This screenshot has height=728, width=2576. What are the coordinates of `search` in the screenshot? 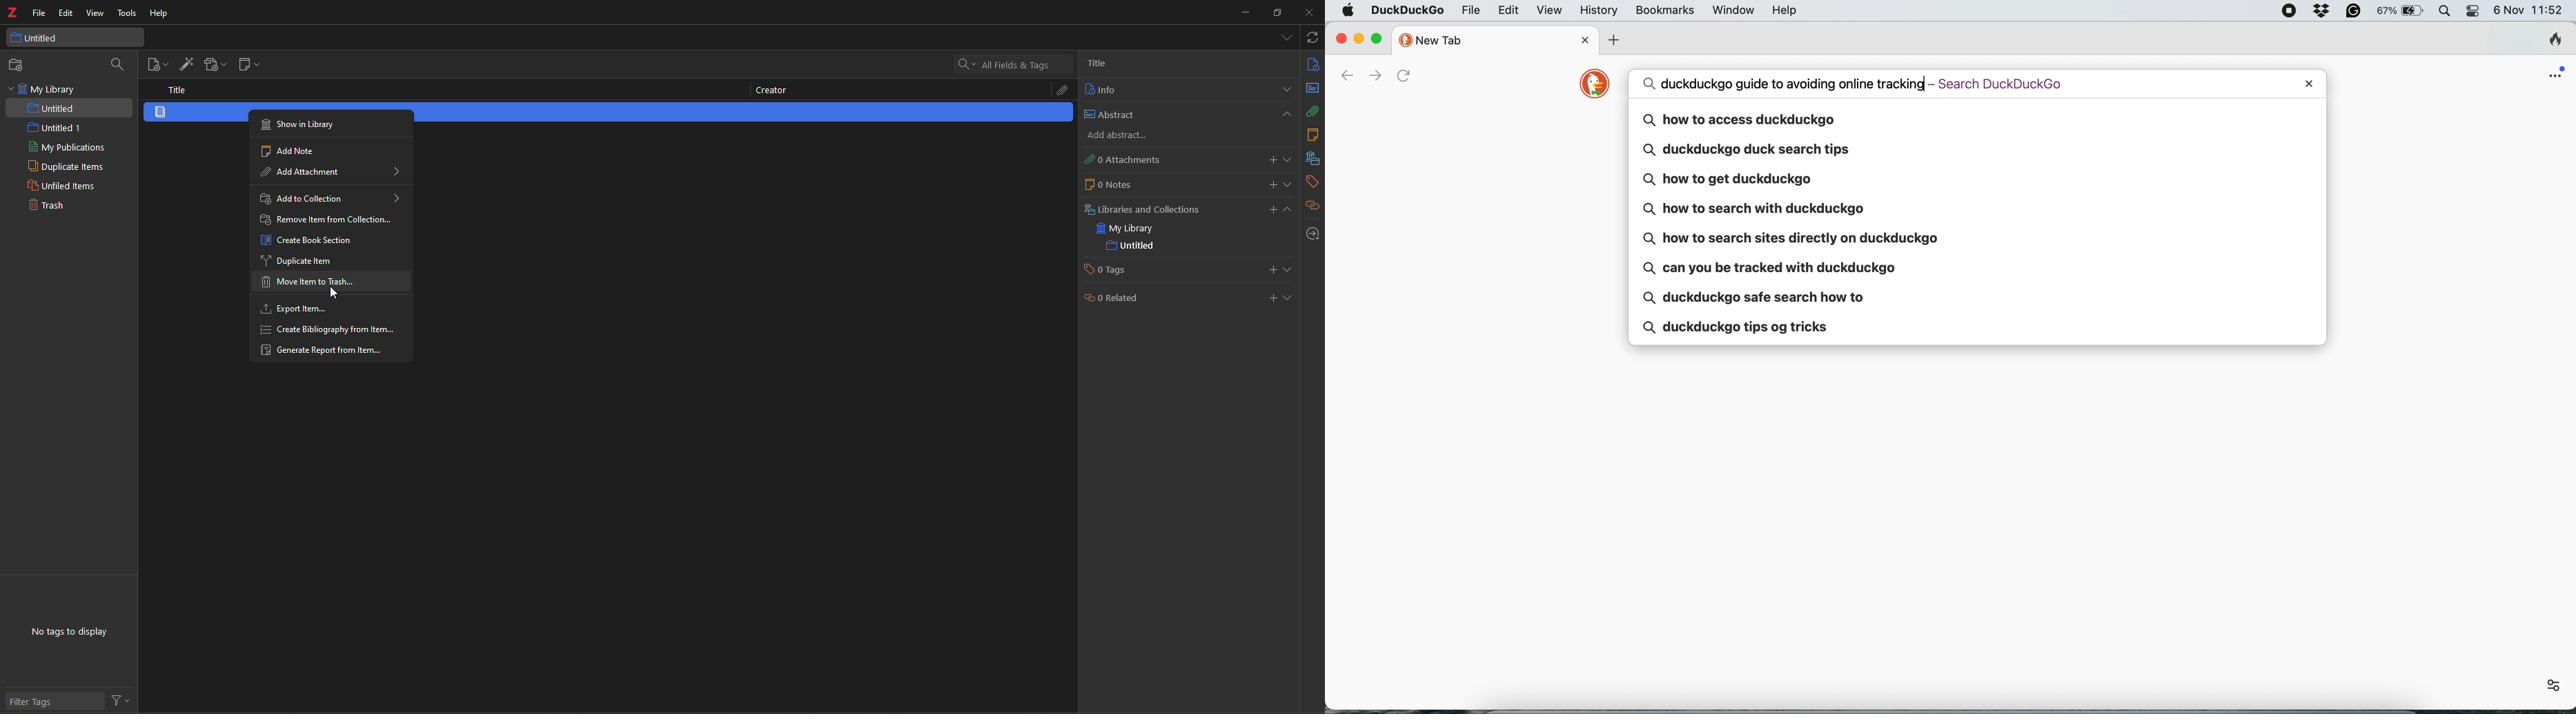 It's located at (119, 64).